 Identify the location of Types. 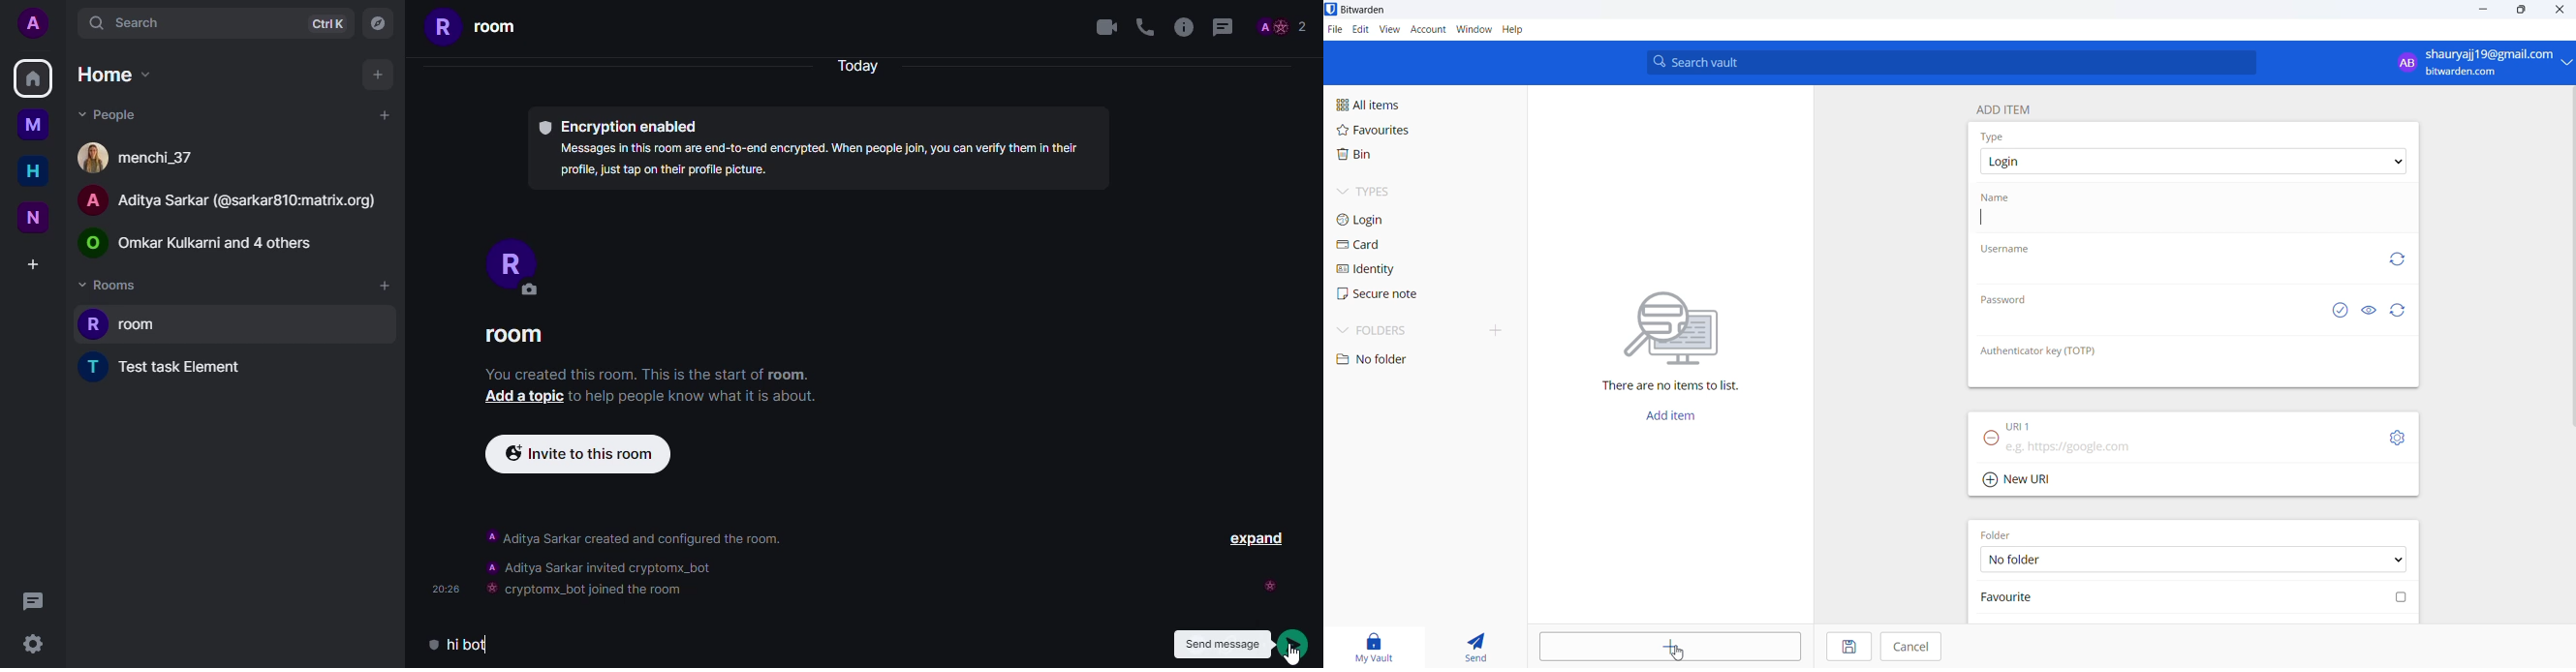
(1386, 190).